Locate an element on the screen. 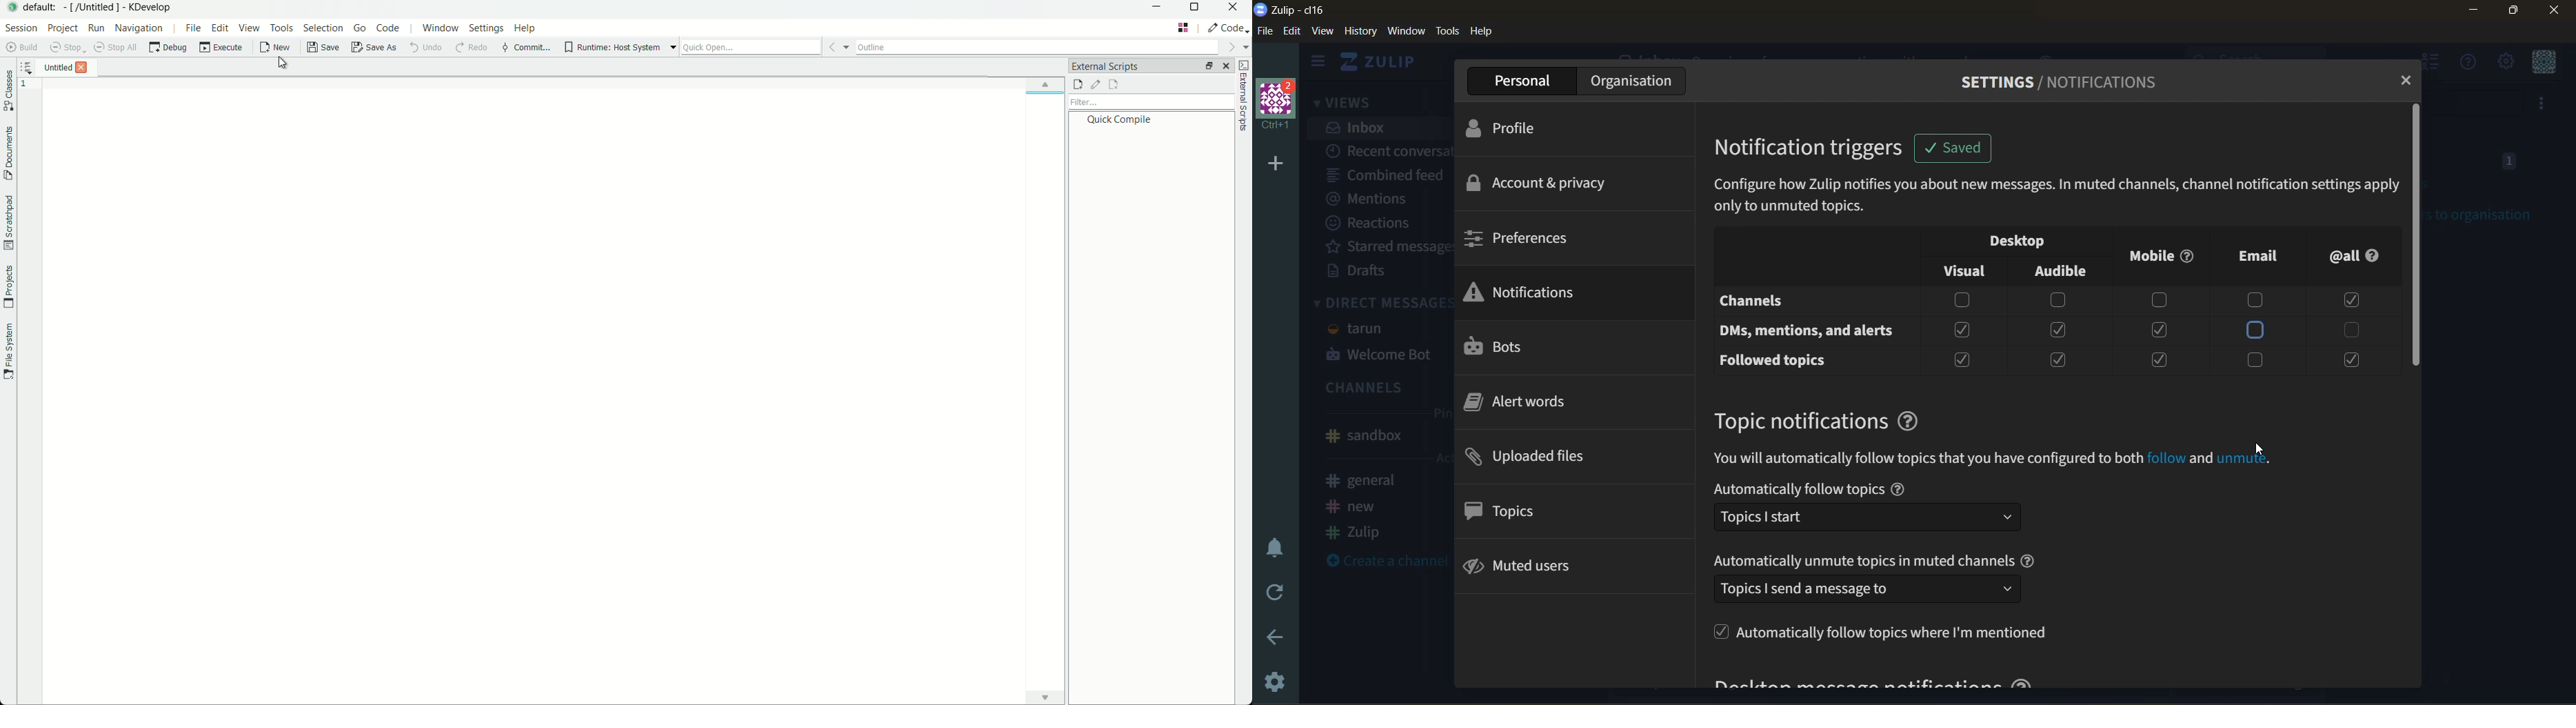 This screenshot has height=728, width=2576. go back is located at coordinates (1276, 639).